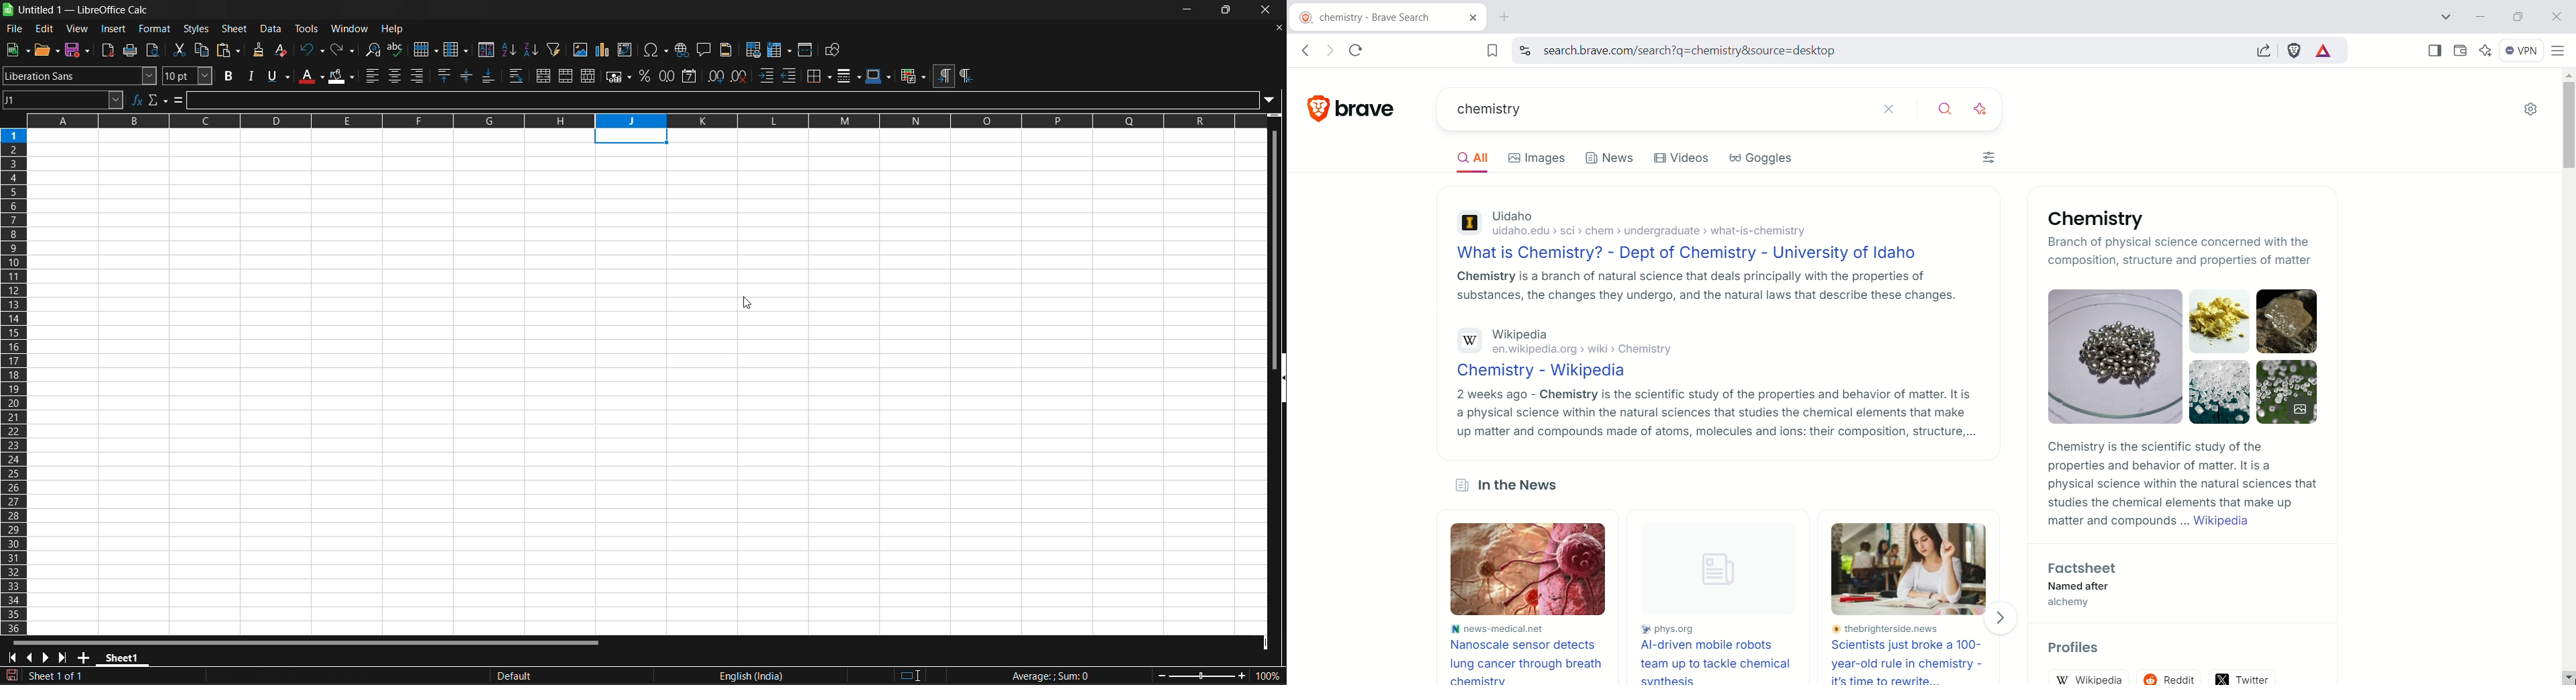 The image size is (2576, 700). Describe the element at coordinates (350, 29) in the screenshot. I see `window` at that location.